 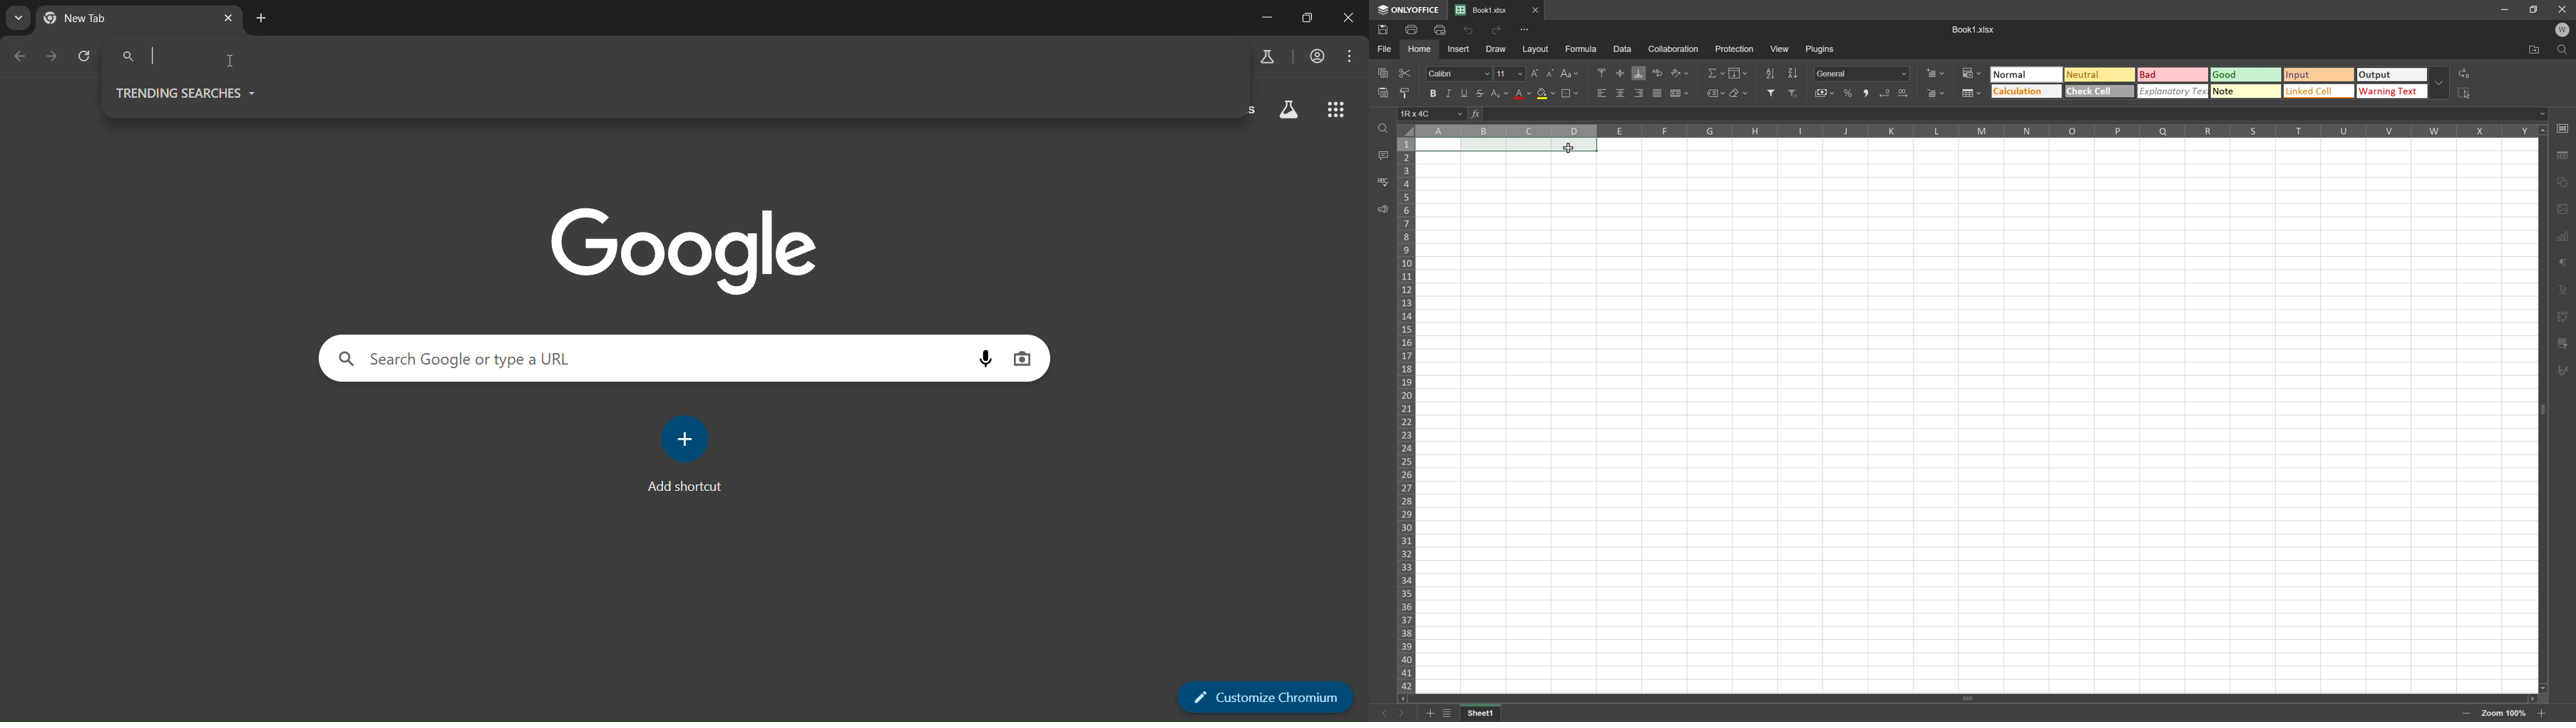 I want to click on currenttab, so click(x=116, y=19).